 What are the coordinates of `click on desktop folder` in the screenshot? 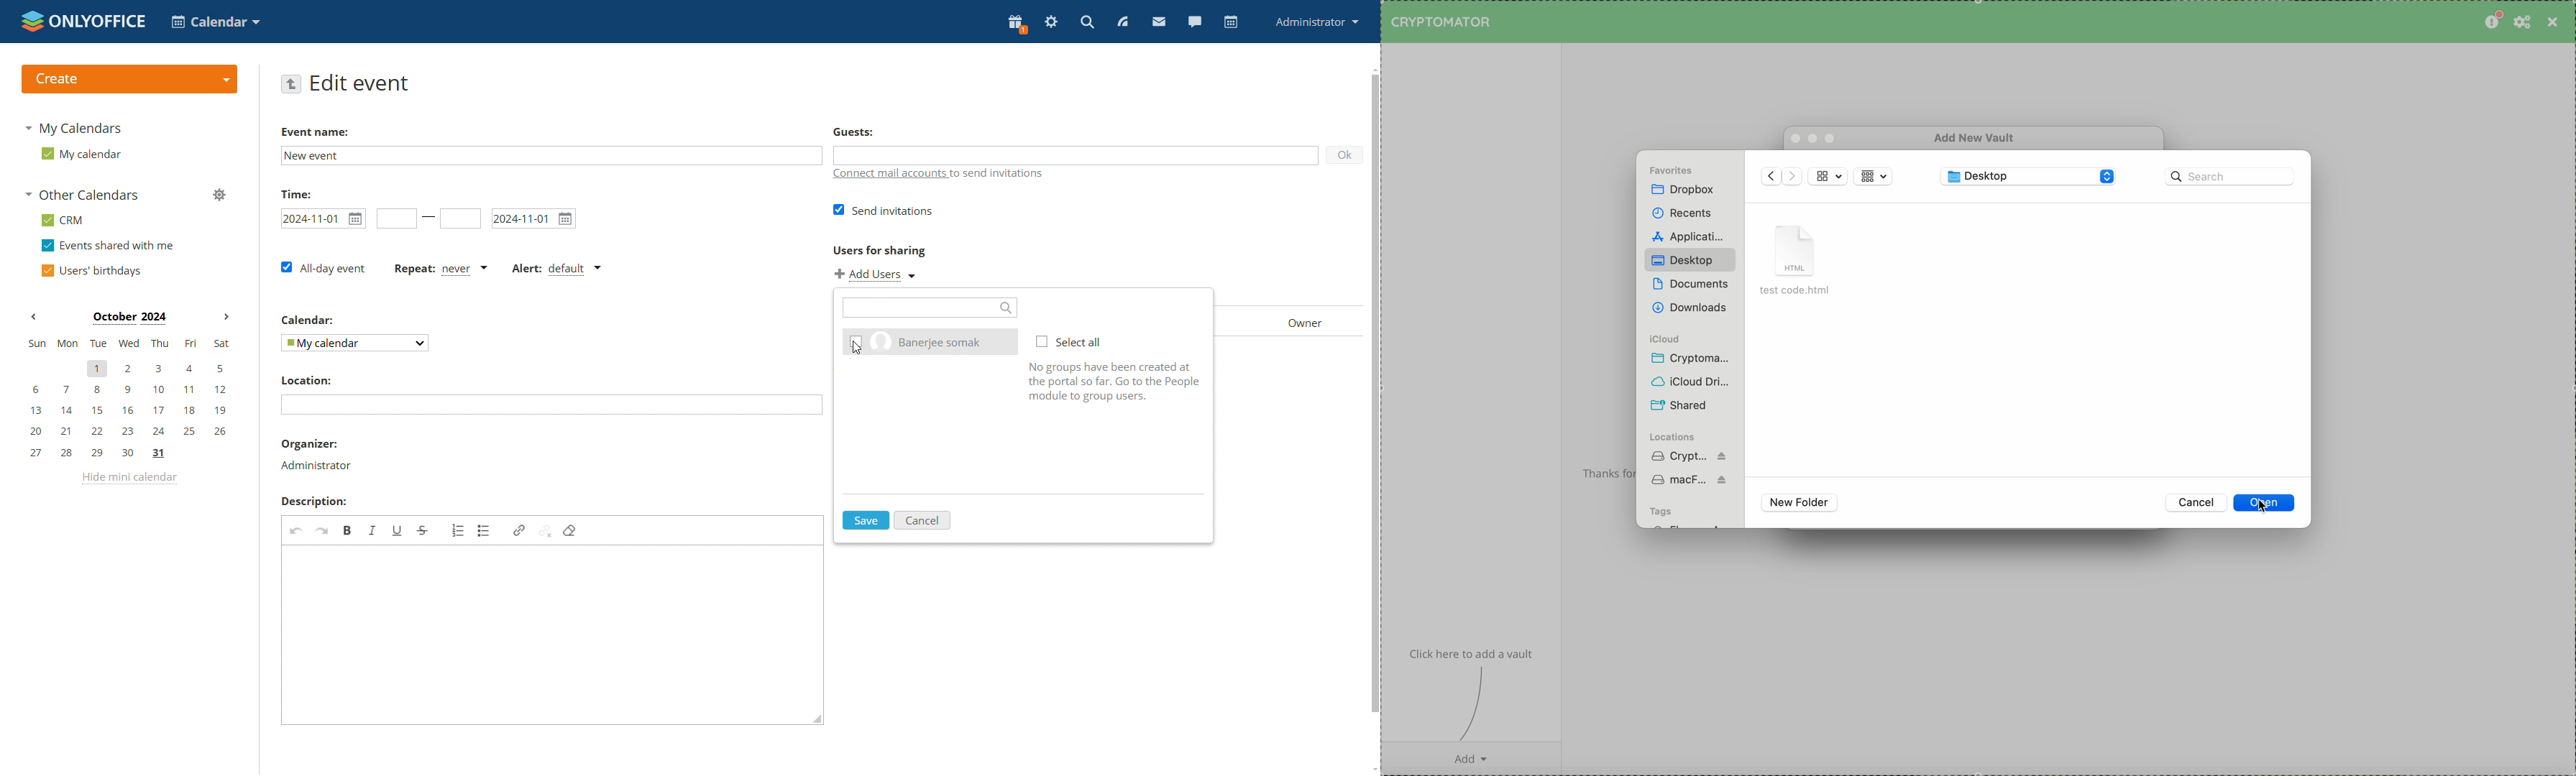 It's located at (1688, 260).